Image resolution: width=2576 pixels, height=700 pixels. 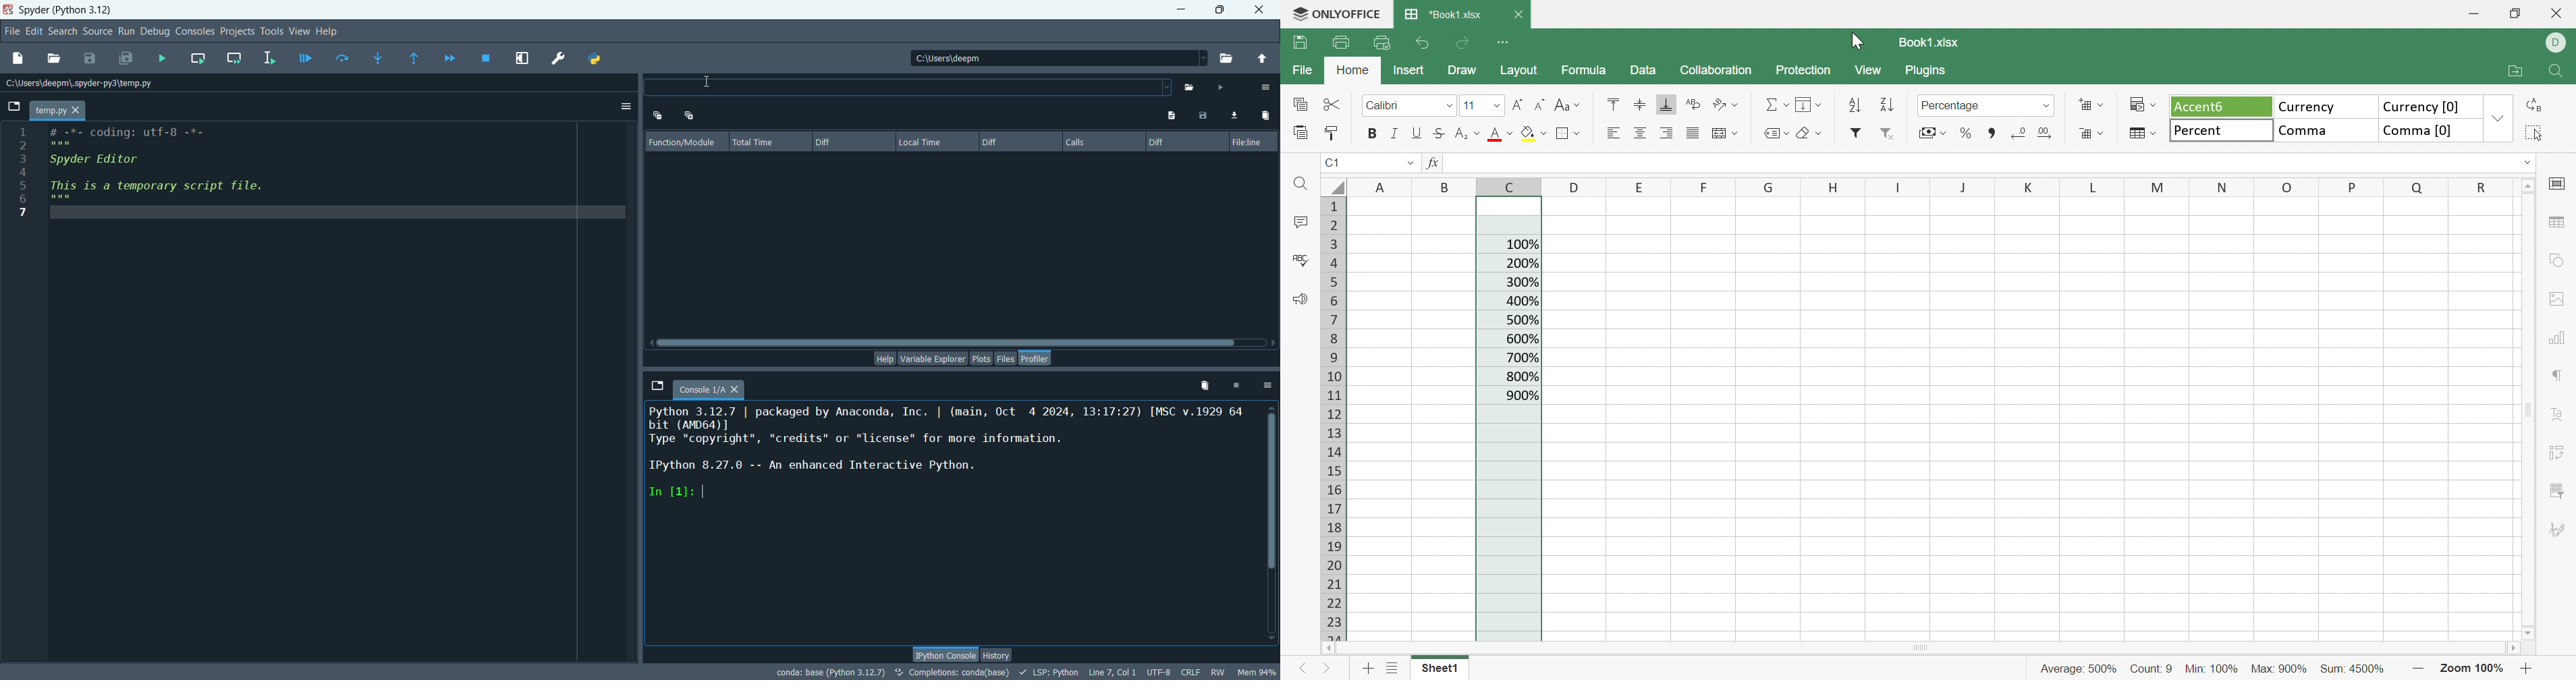 What do you see at coordinates (1964, 133) in the screenshot?
I see `Percentage style` at bounding box center [1964, 133].